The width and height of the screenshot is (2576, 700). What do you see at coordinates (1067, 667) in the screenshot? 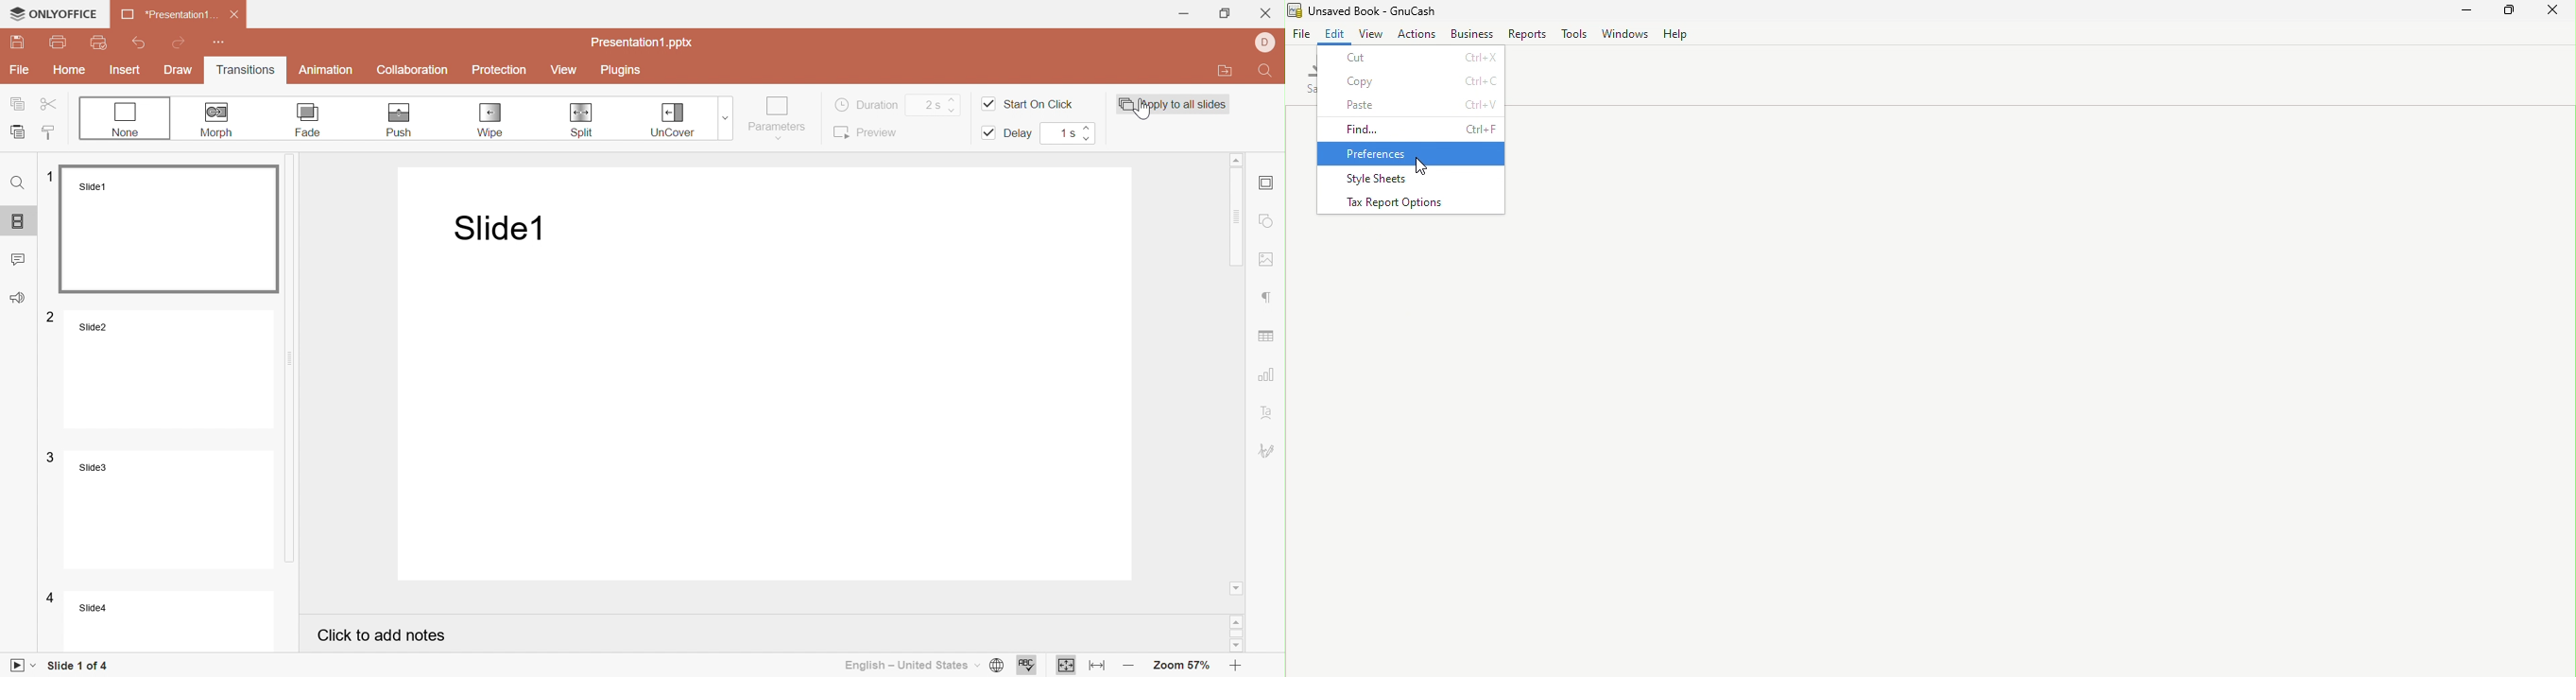
I see `Fit to slide` at bounding box center [1067, 667].